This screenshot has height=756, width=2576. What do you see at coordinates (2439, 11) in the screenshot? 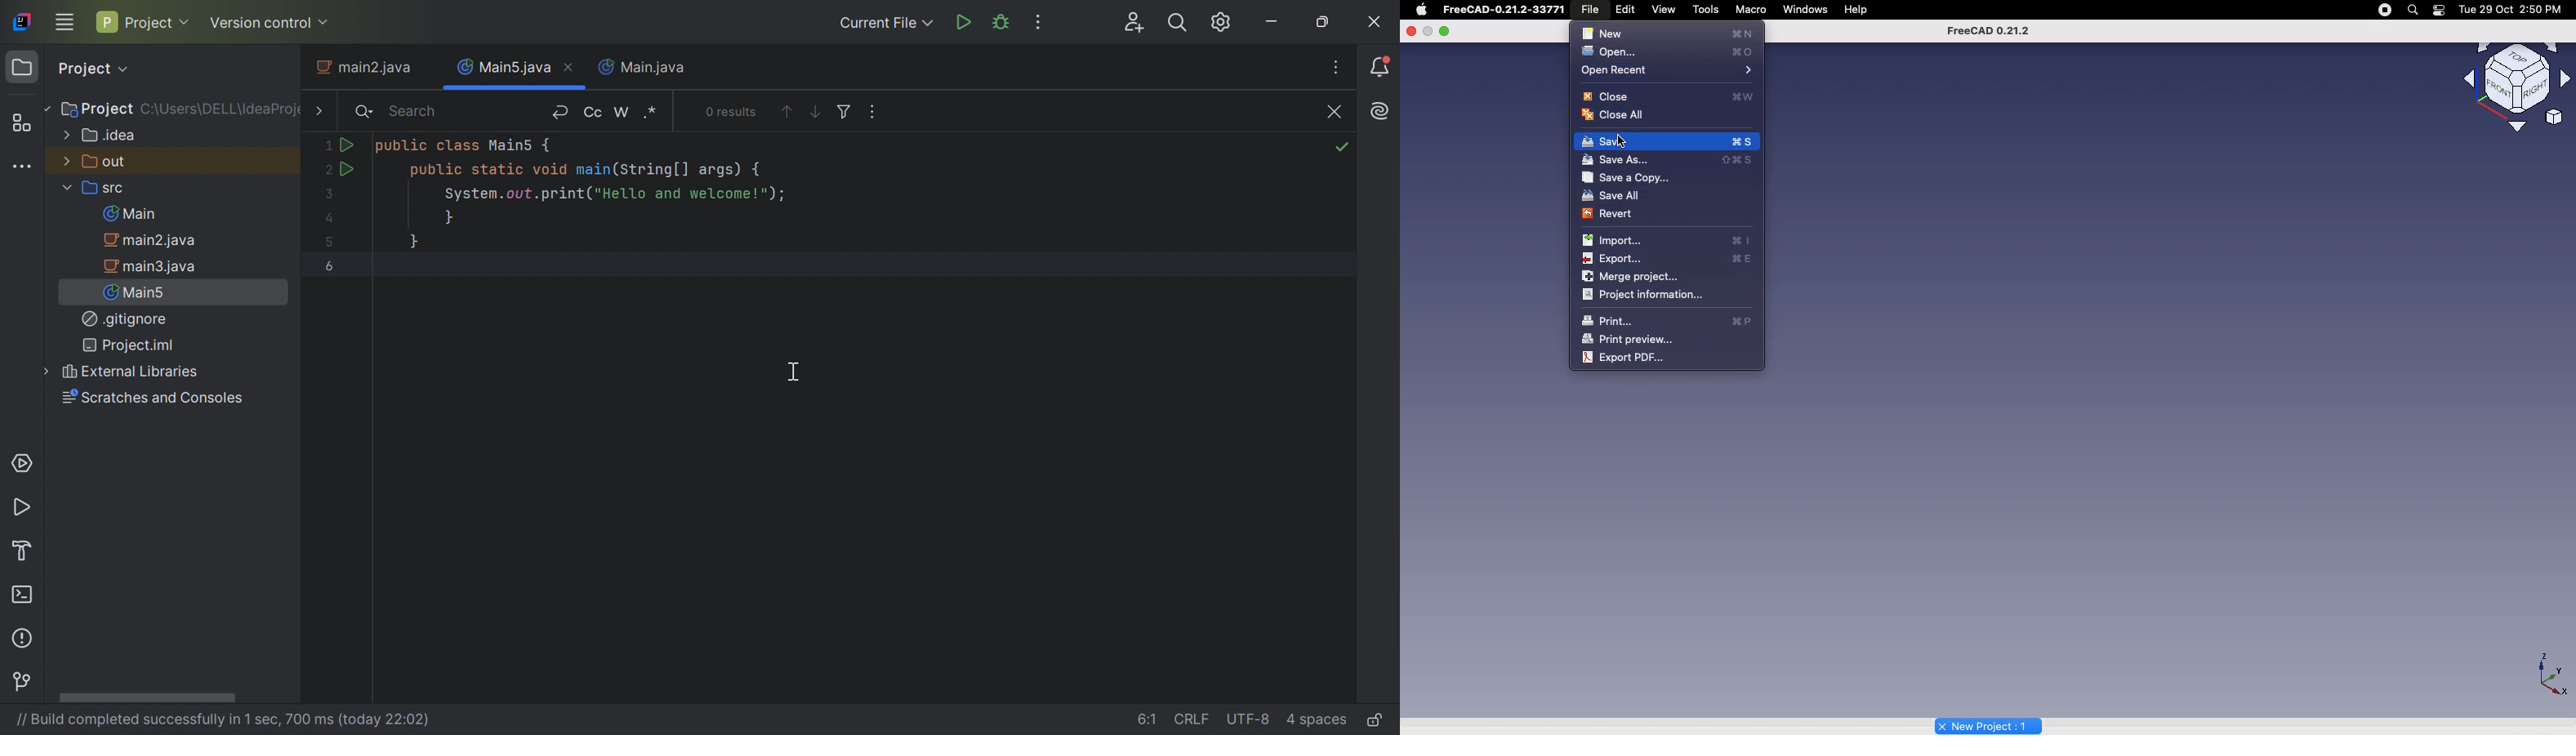
I see `Notification` at bounding box center [2439, 11].